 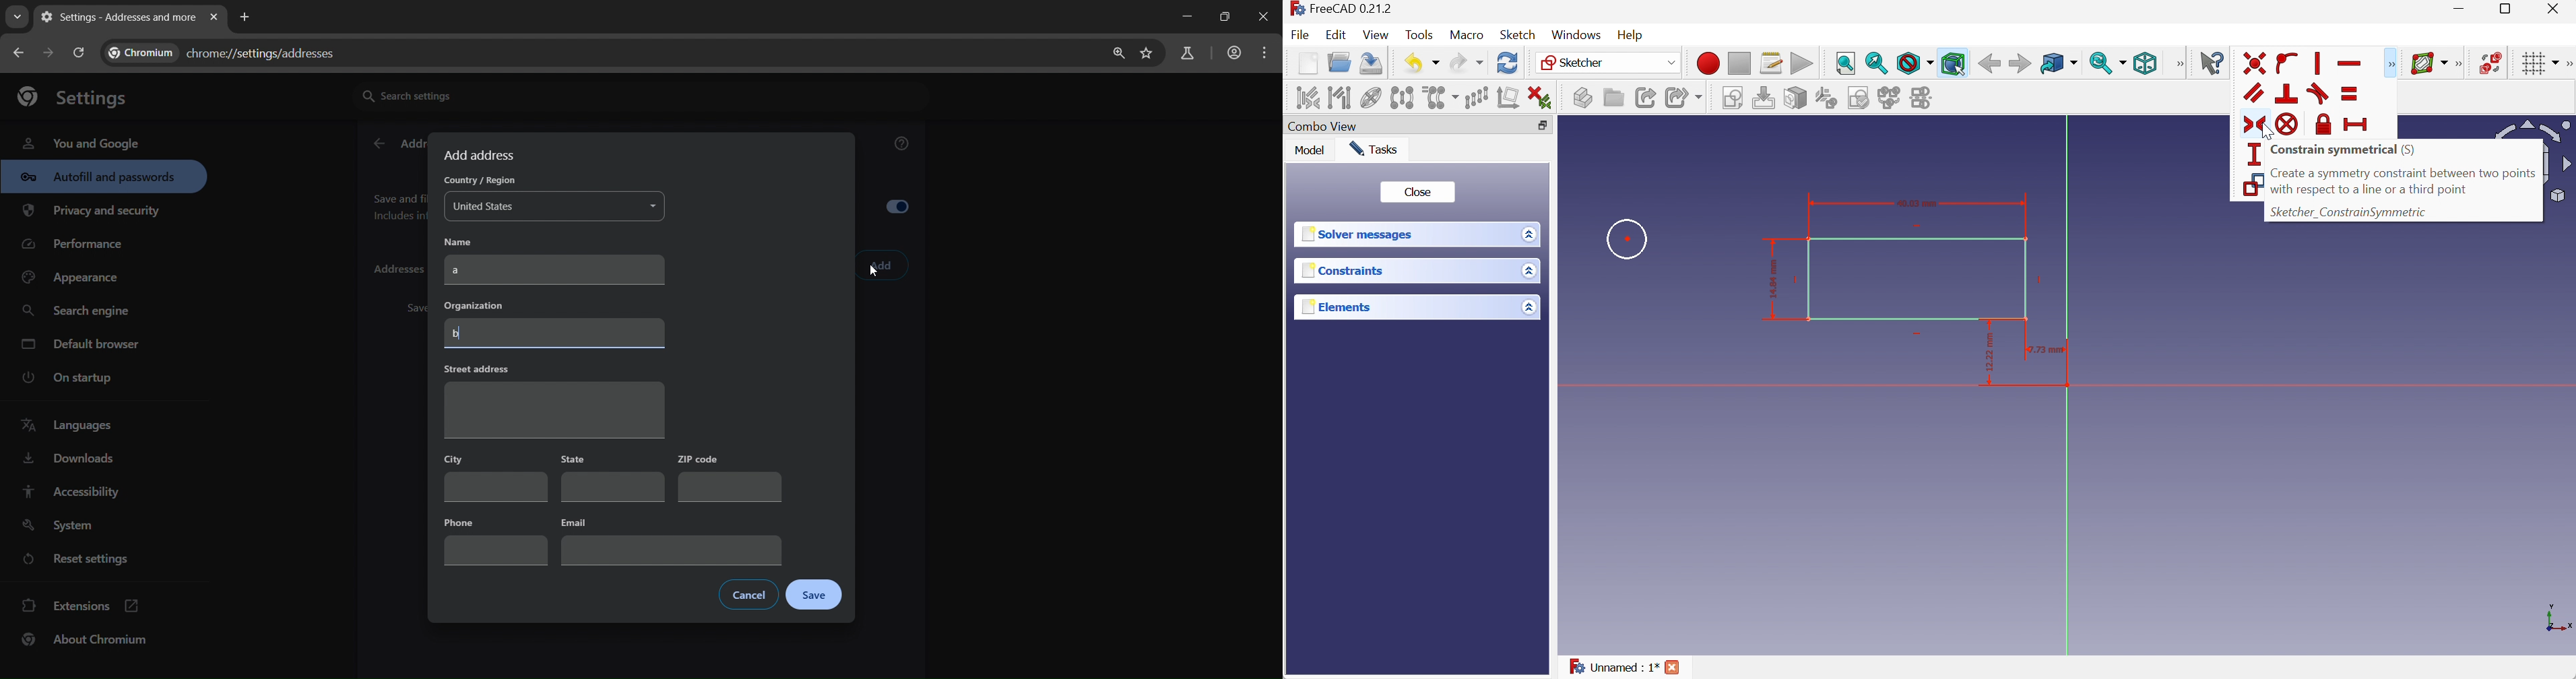 What do you see at coordinates (2146, 64) in the screenshot?
I see `Isometric` at bounding box center [2146, 64].